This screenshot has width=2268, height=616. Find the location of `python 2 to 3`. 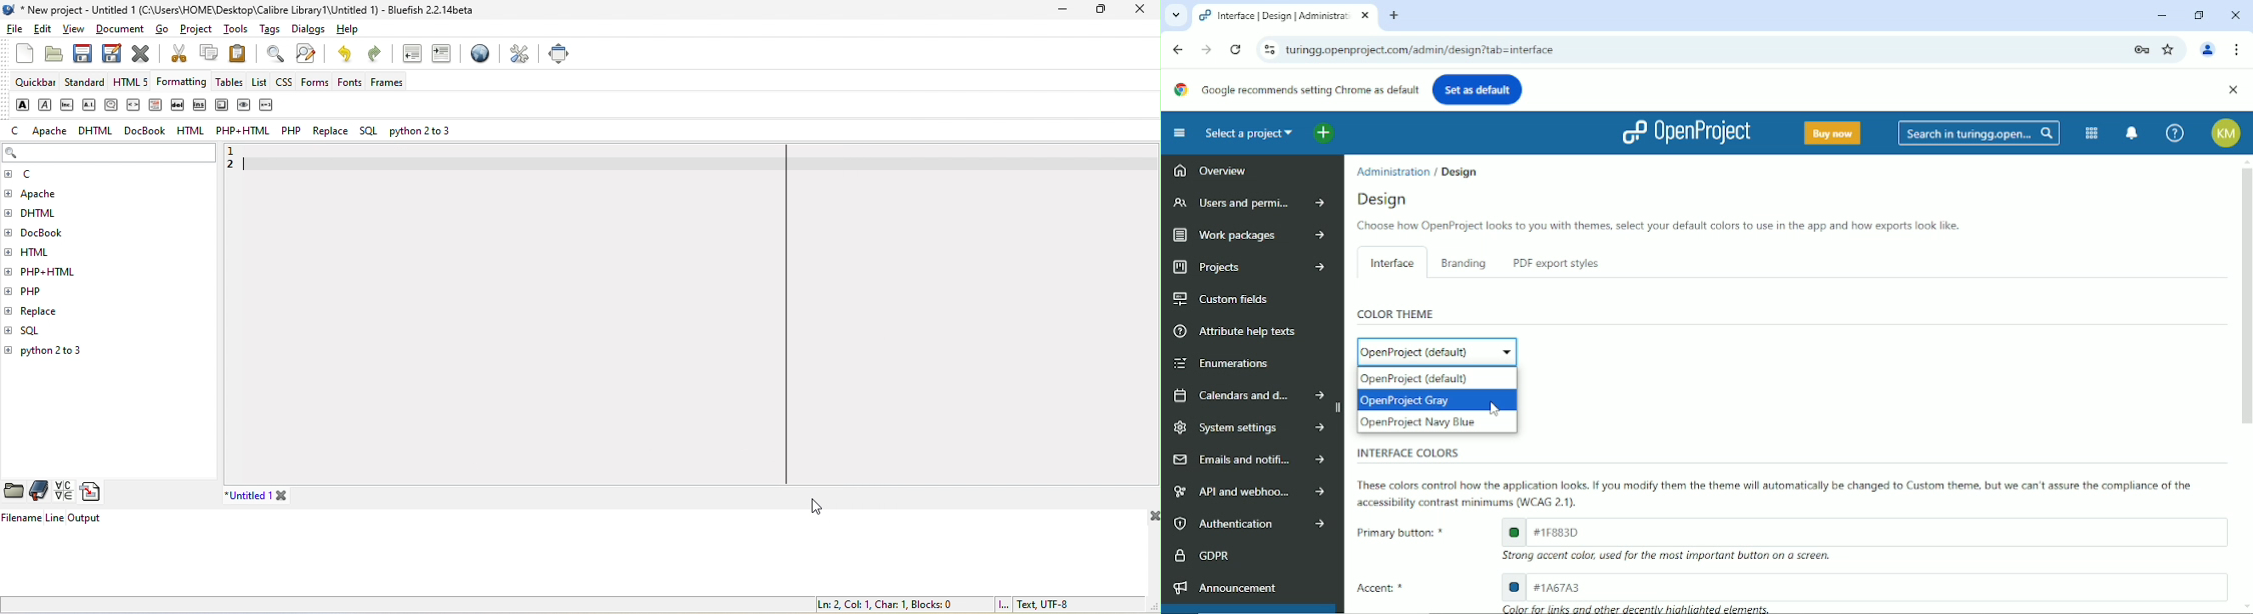

python 2 to 3 is located at coordinates (425, 132).